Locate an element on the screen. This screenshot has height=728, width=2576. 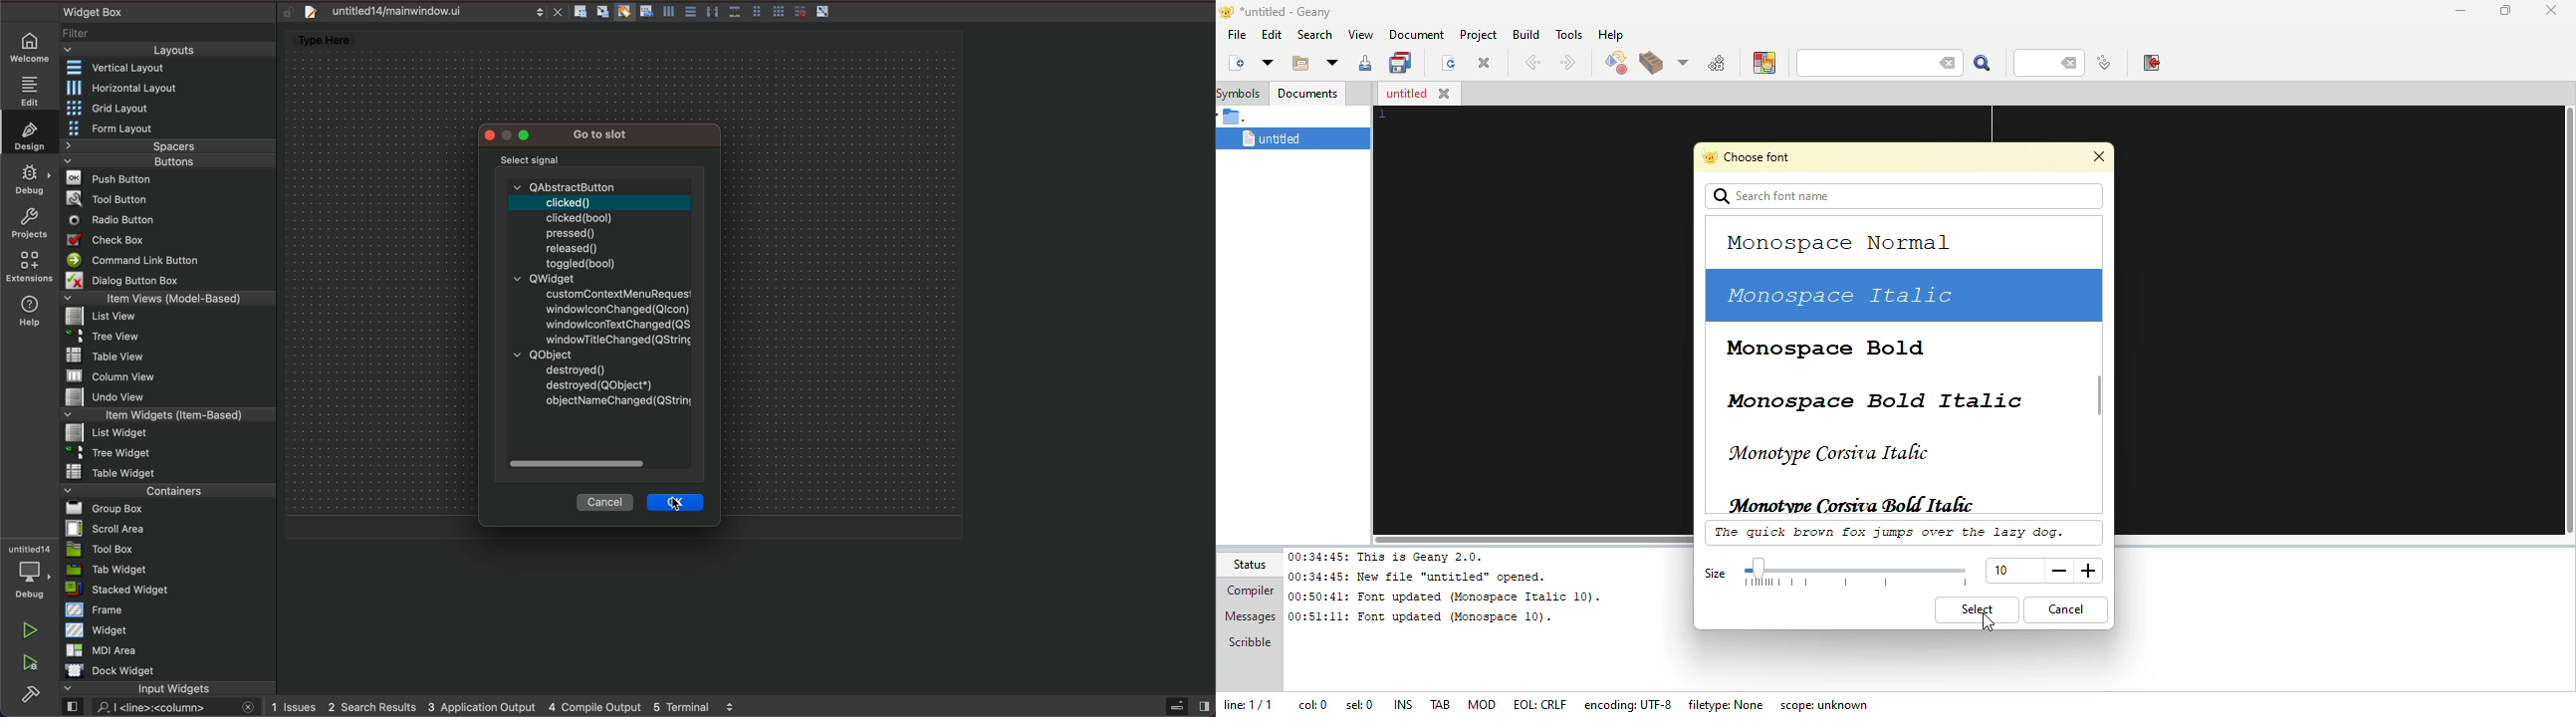
cancel is located at coordinates (2066, 610).